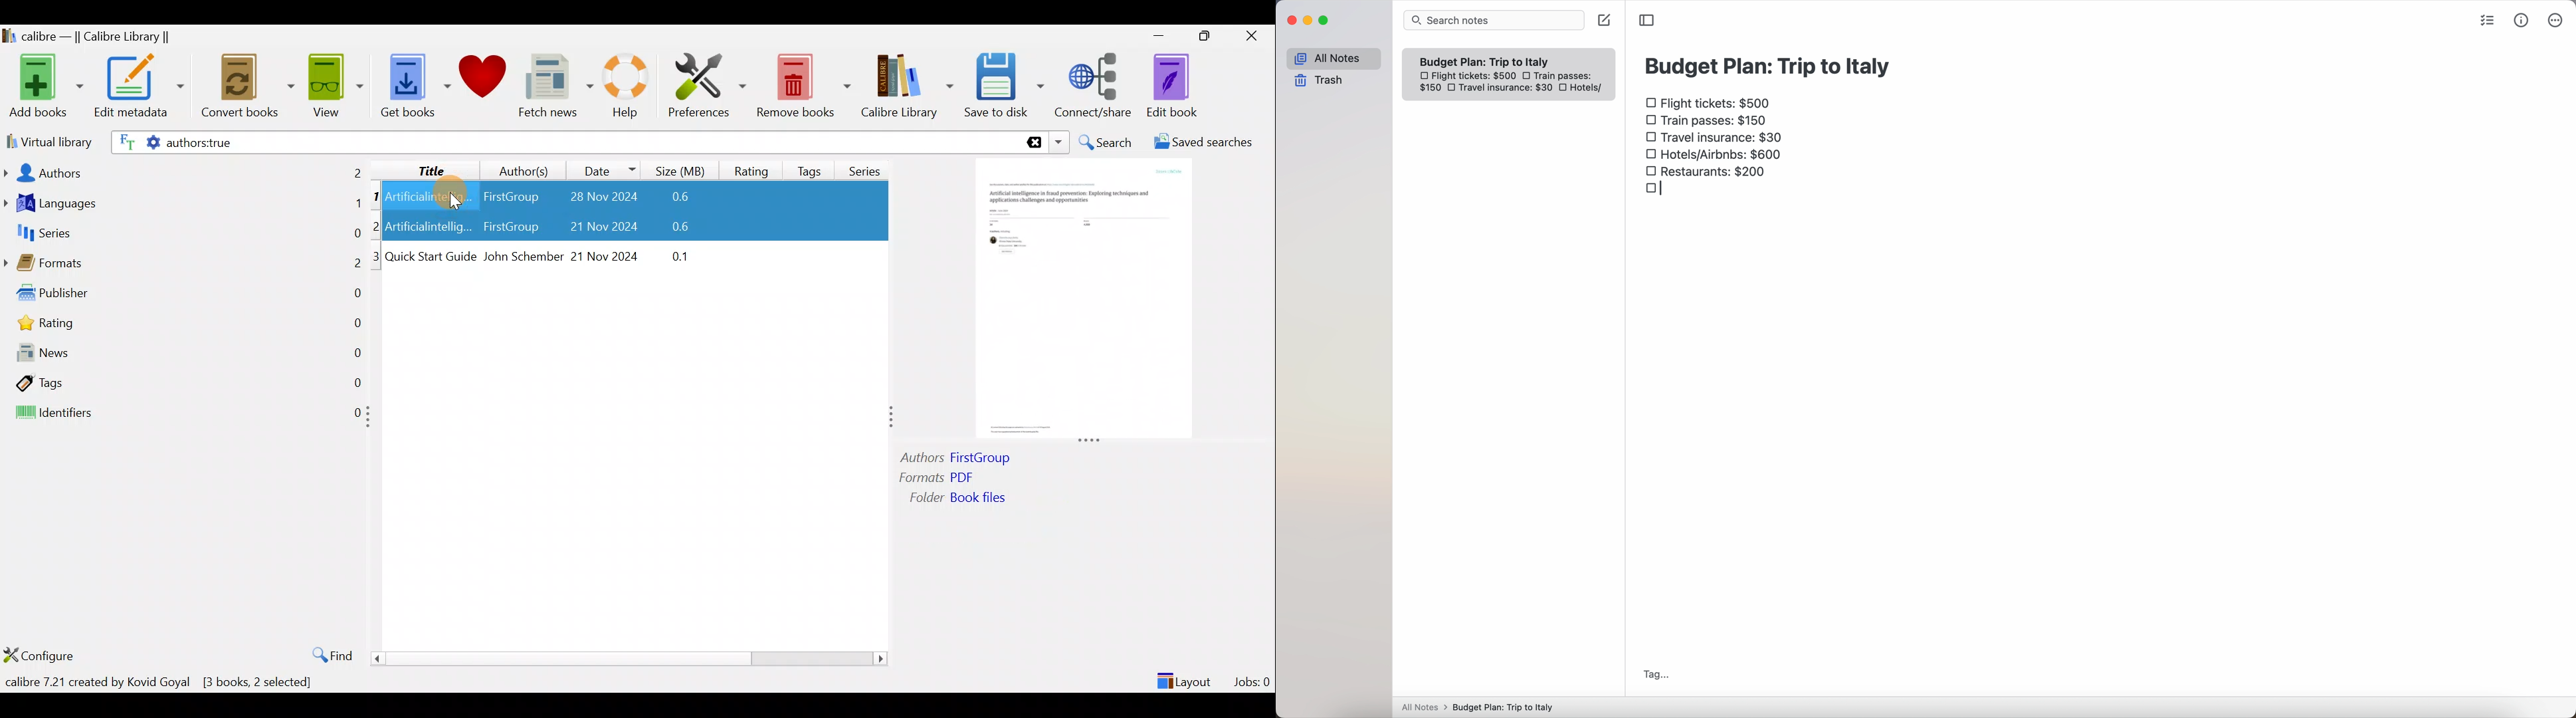  Describe the element at coordinates (44, 87) in the screenshot. I see `Add books` at that location.